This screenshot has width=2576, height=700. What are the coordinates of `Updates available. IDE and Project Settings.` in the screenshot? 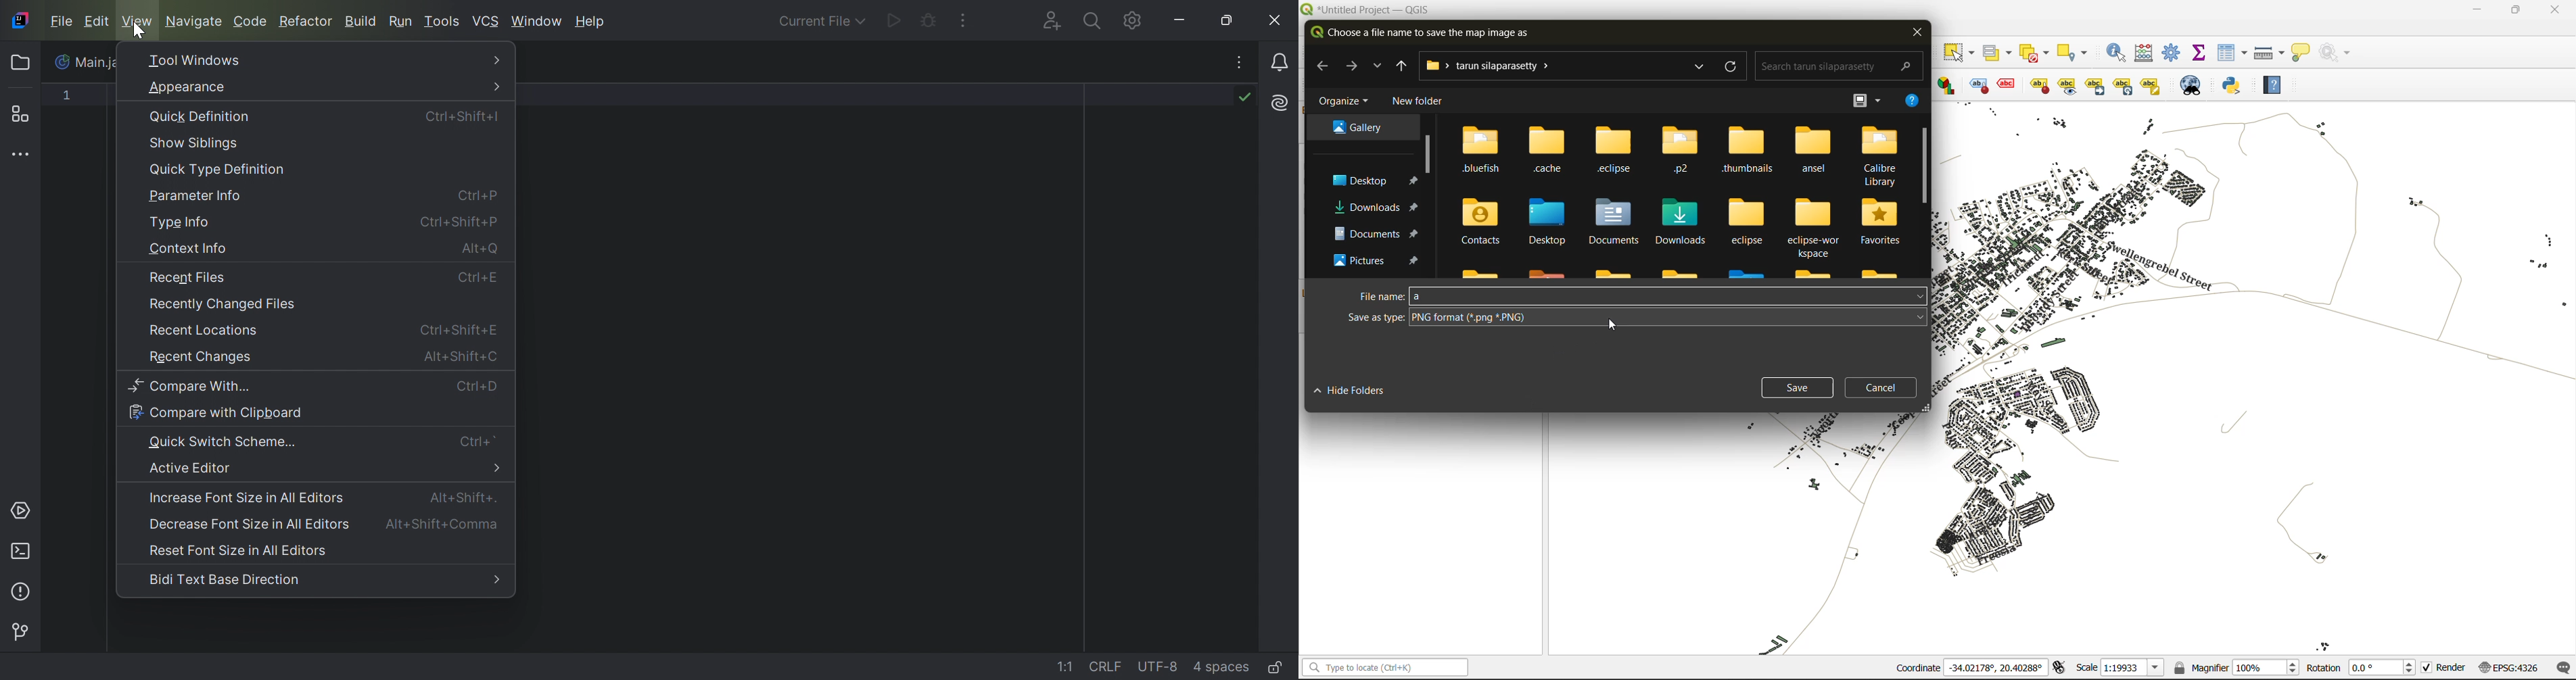 It's located at (1114, 20).